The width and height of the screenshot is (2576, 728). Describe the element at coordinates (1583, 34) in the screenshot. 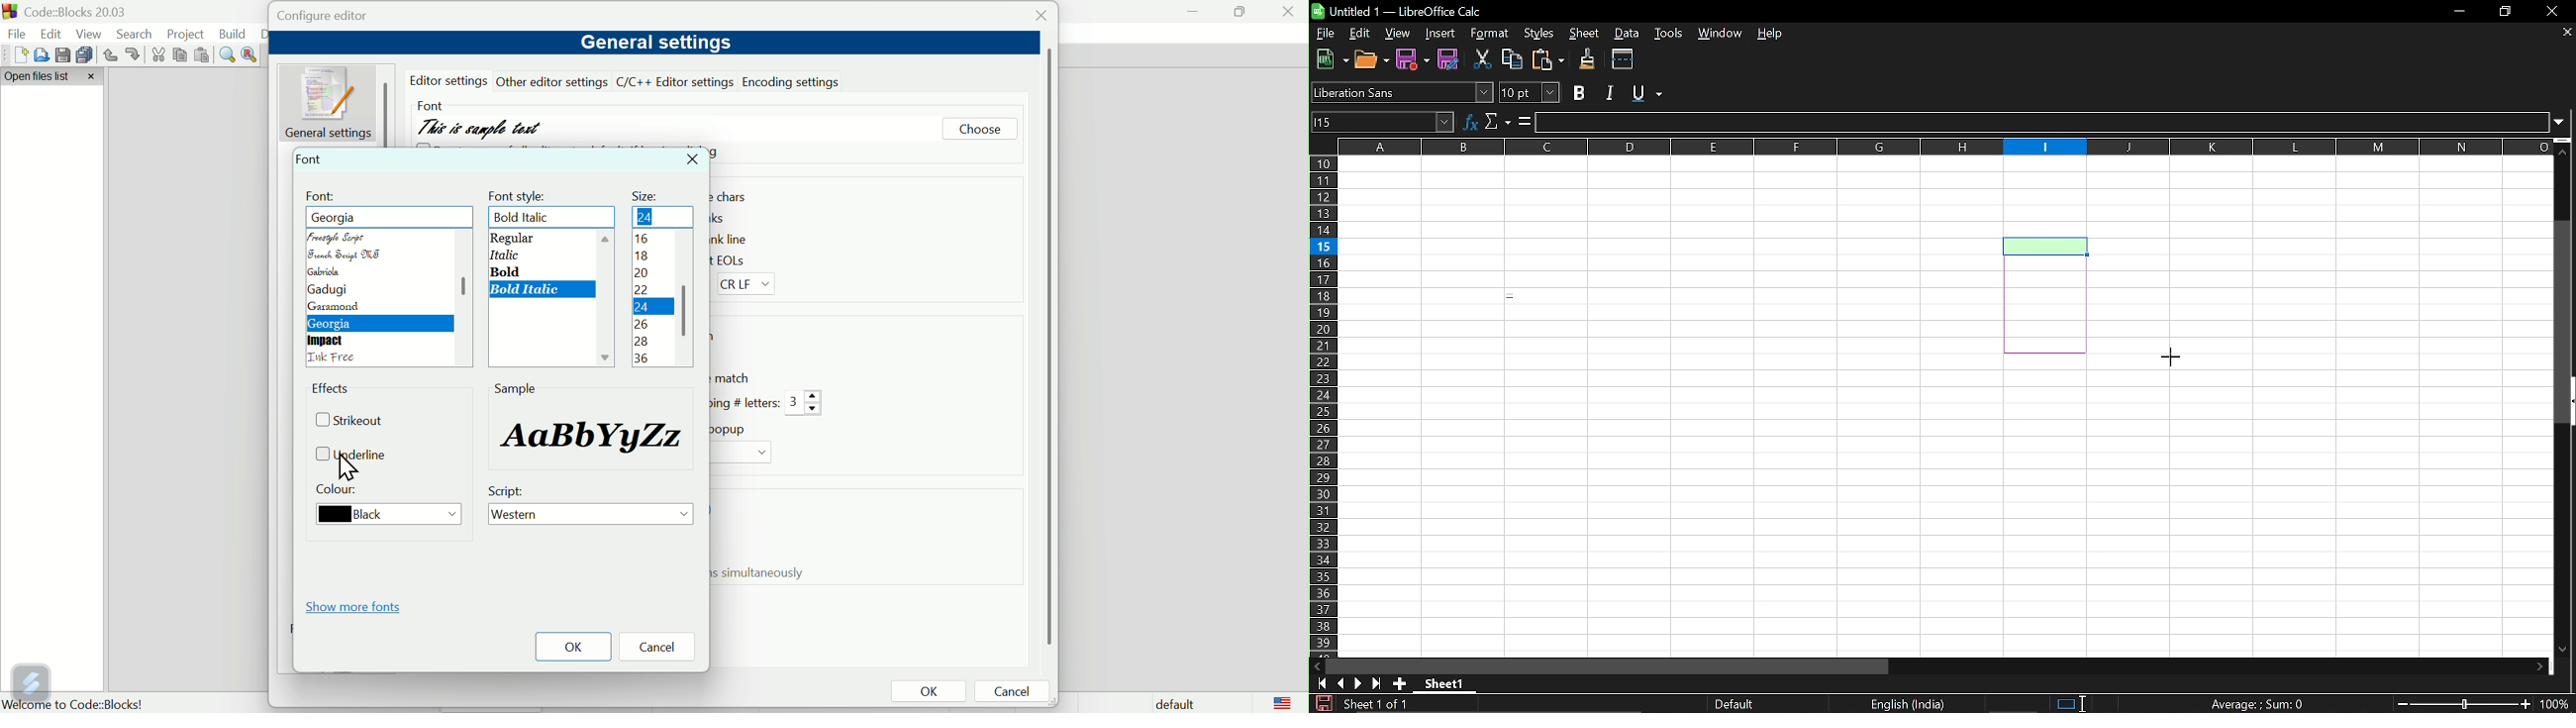

I see `Sheet` at that location.